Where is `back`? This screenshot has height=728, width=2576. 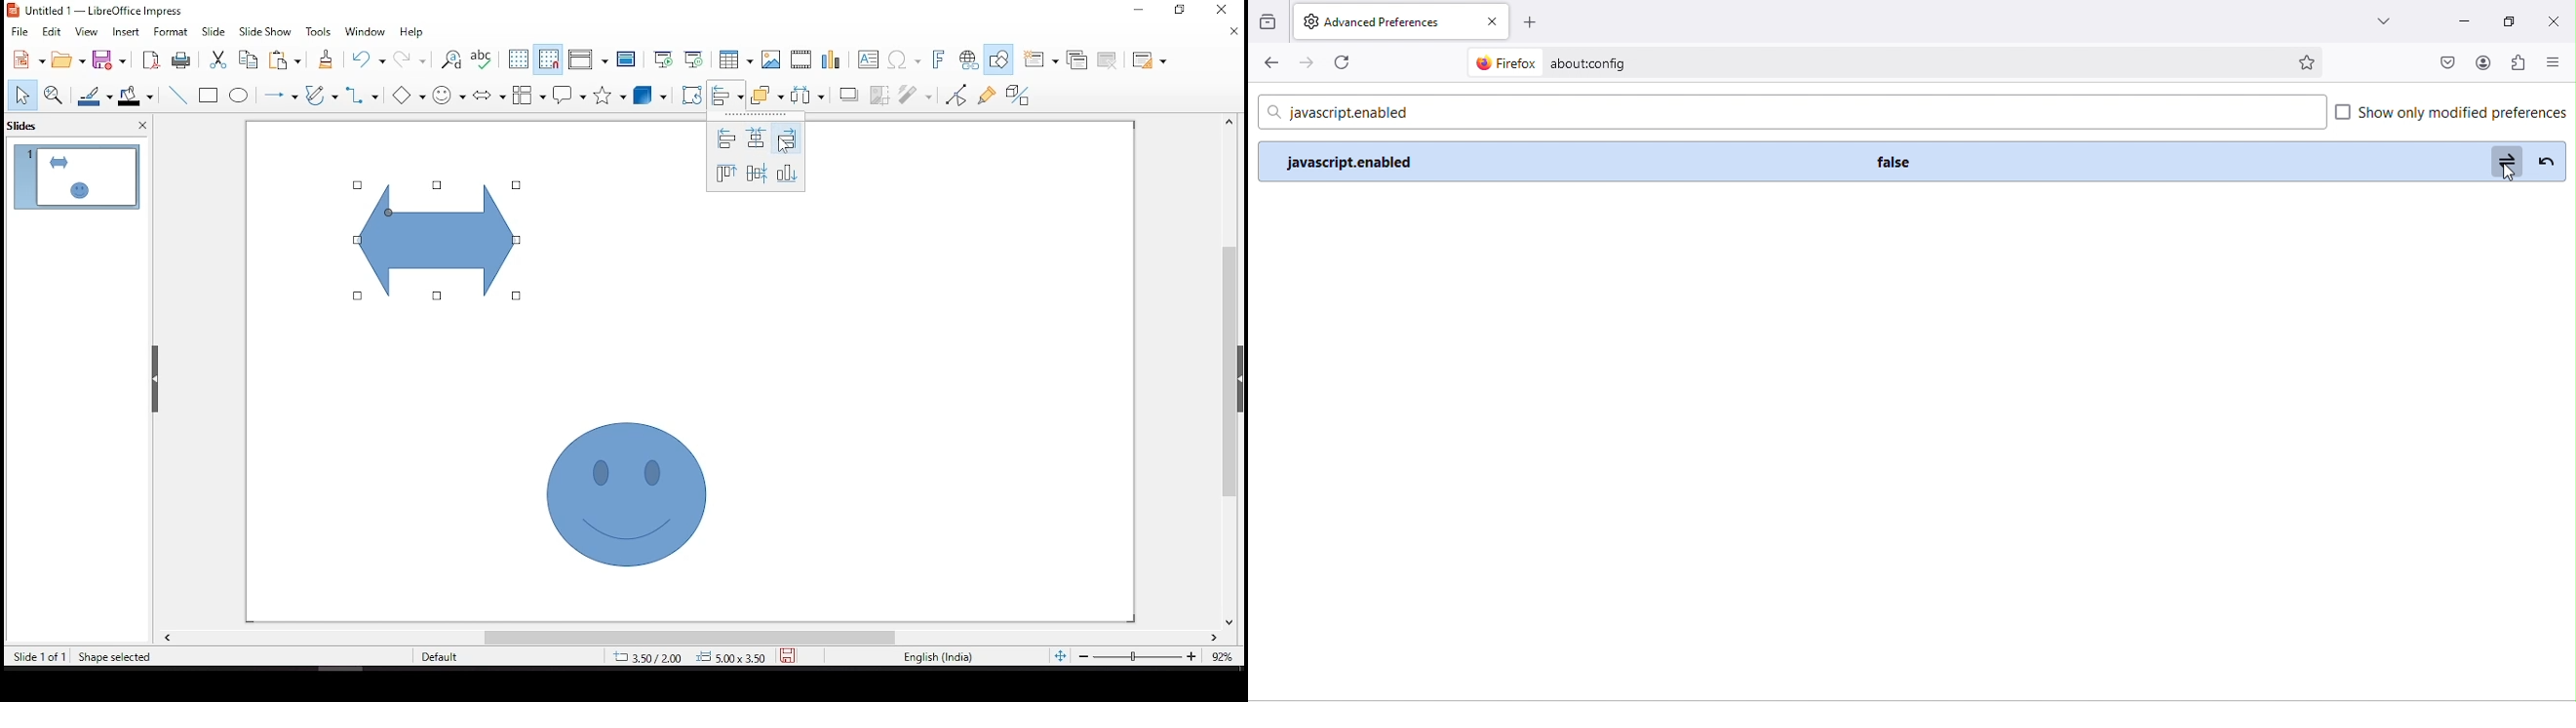
back is located at coordinates (1267, 62).